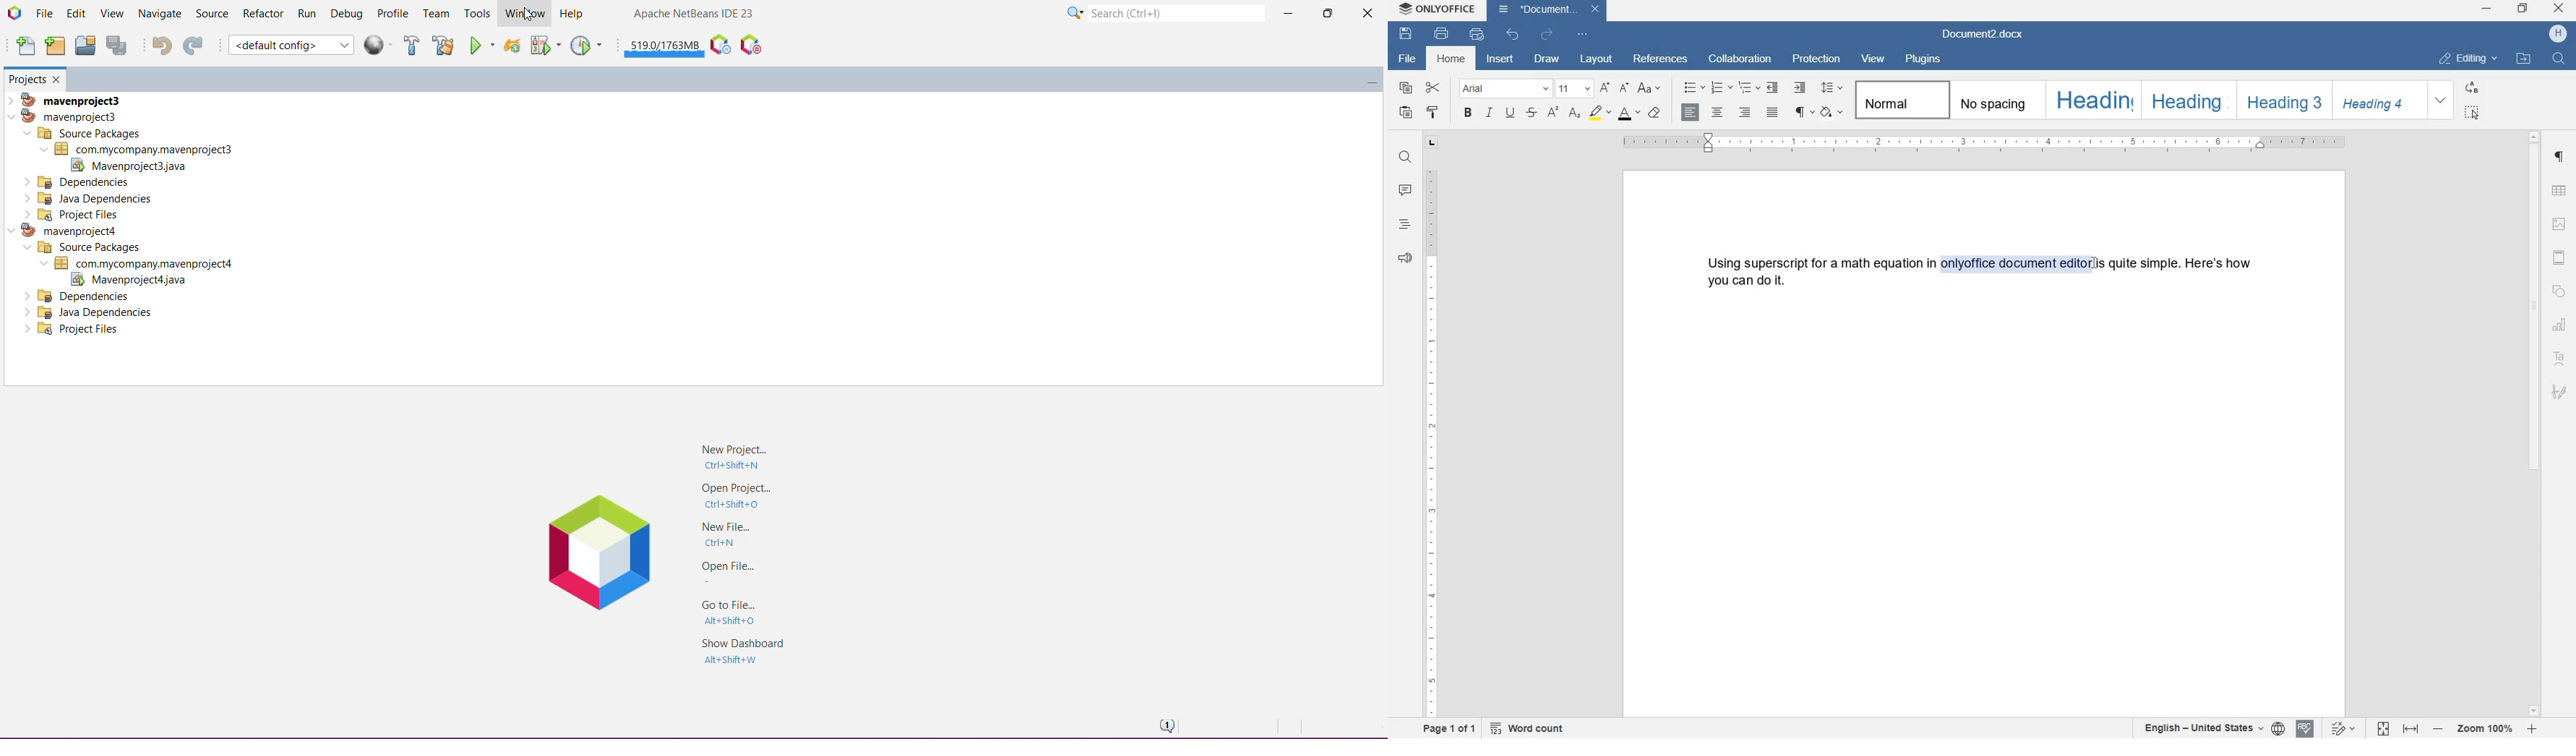 Image resolution: width=2576 pixels, height=756 pixels. I want to click on Using superscript for a math equation in onlyoffice document editor is quite simple. Here's how you can do it, so click(1985, 273).